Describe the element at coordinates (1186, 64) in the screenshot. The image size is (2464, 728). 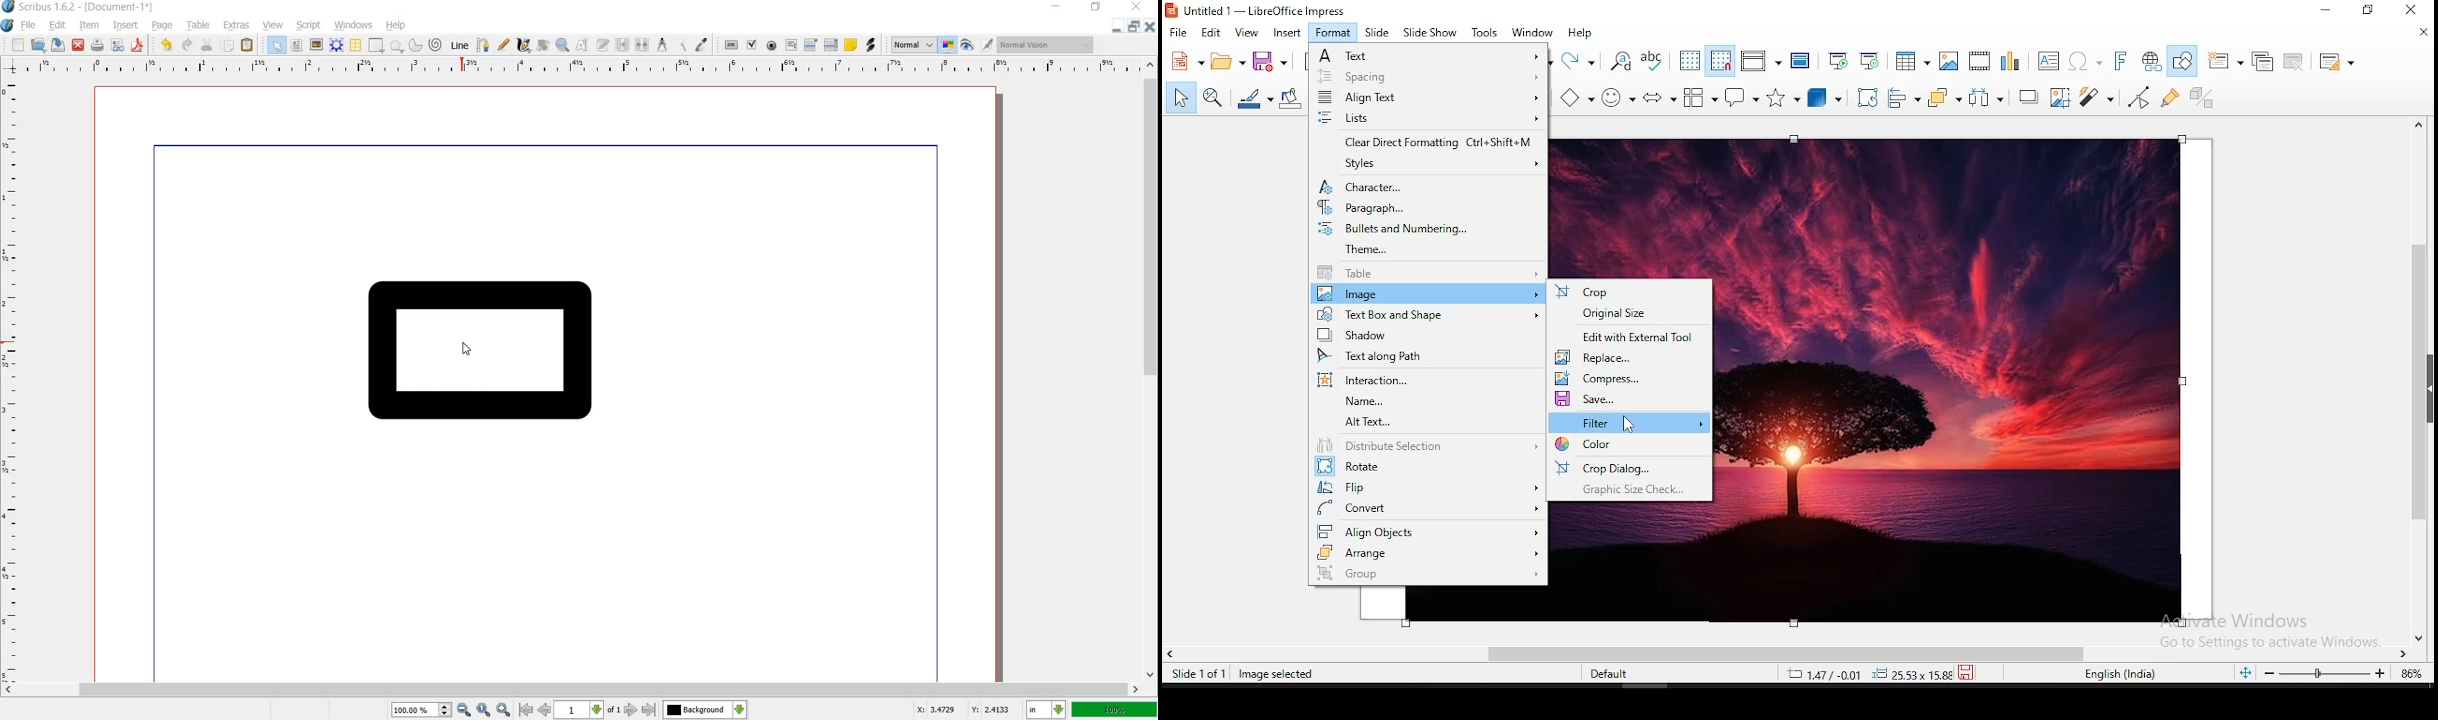
I see `new tool` at that location.